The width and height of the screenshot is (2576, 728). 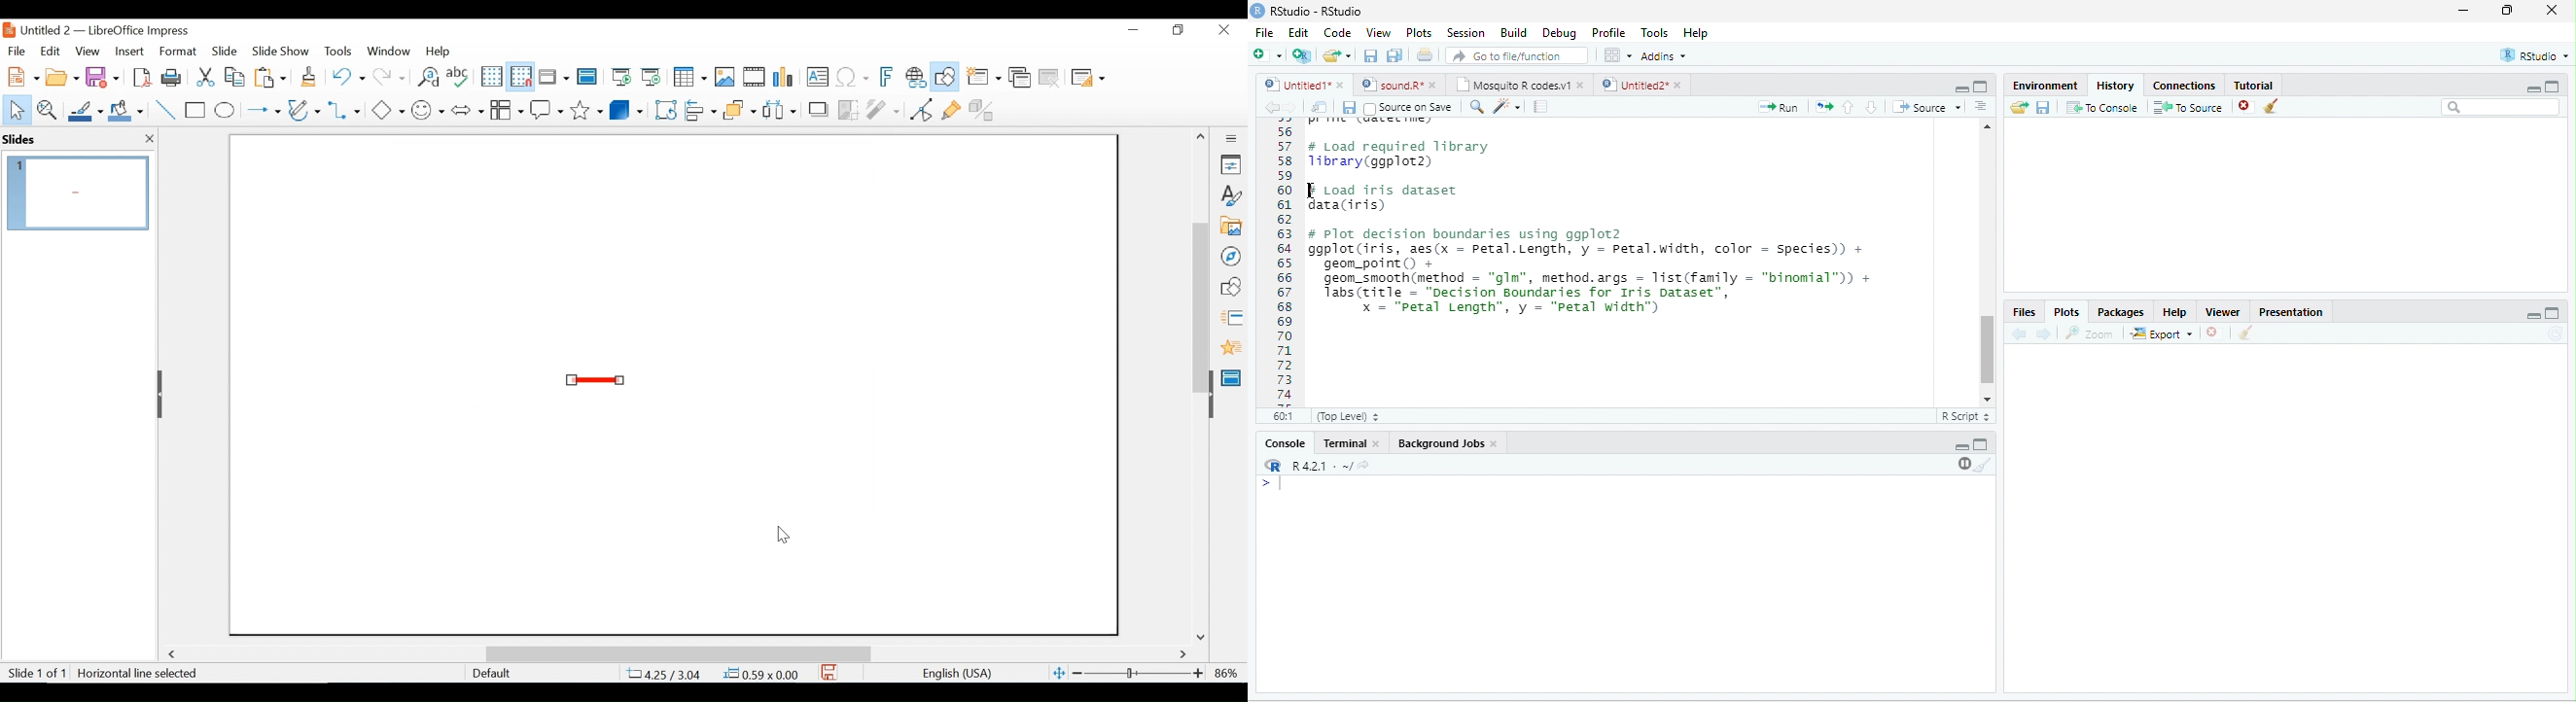 What do you see at coordinates (724, 77) in the screenshot?
I see `Insert Image` at bounding box center [724, 77].